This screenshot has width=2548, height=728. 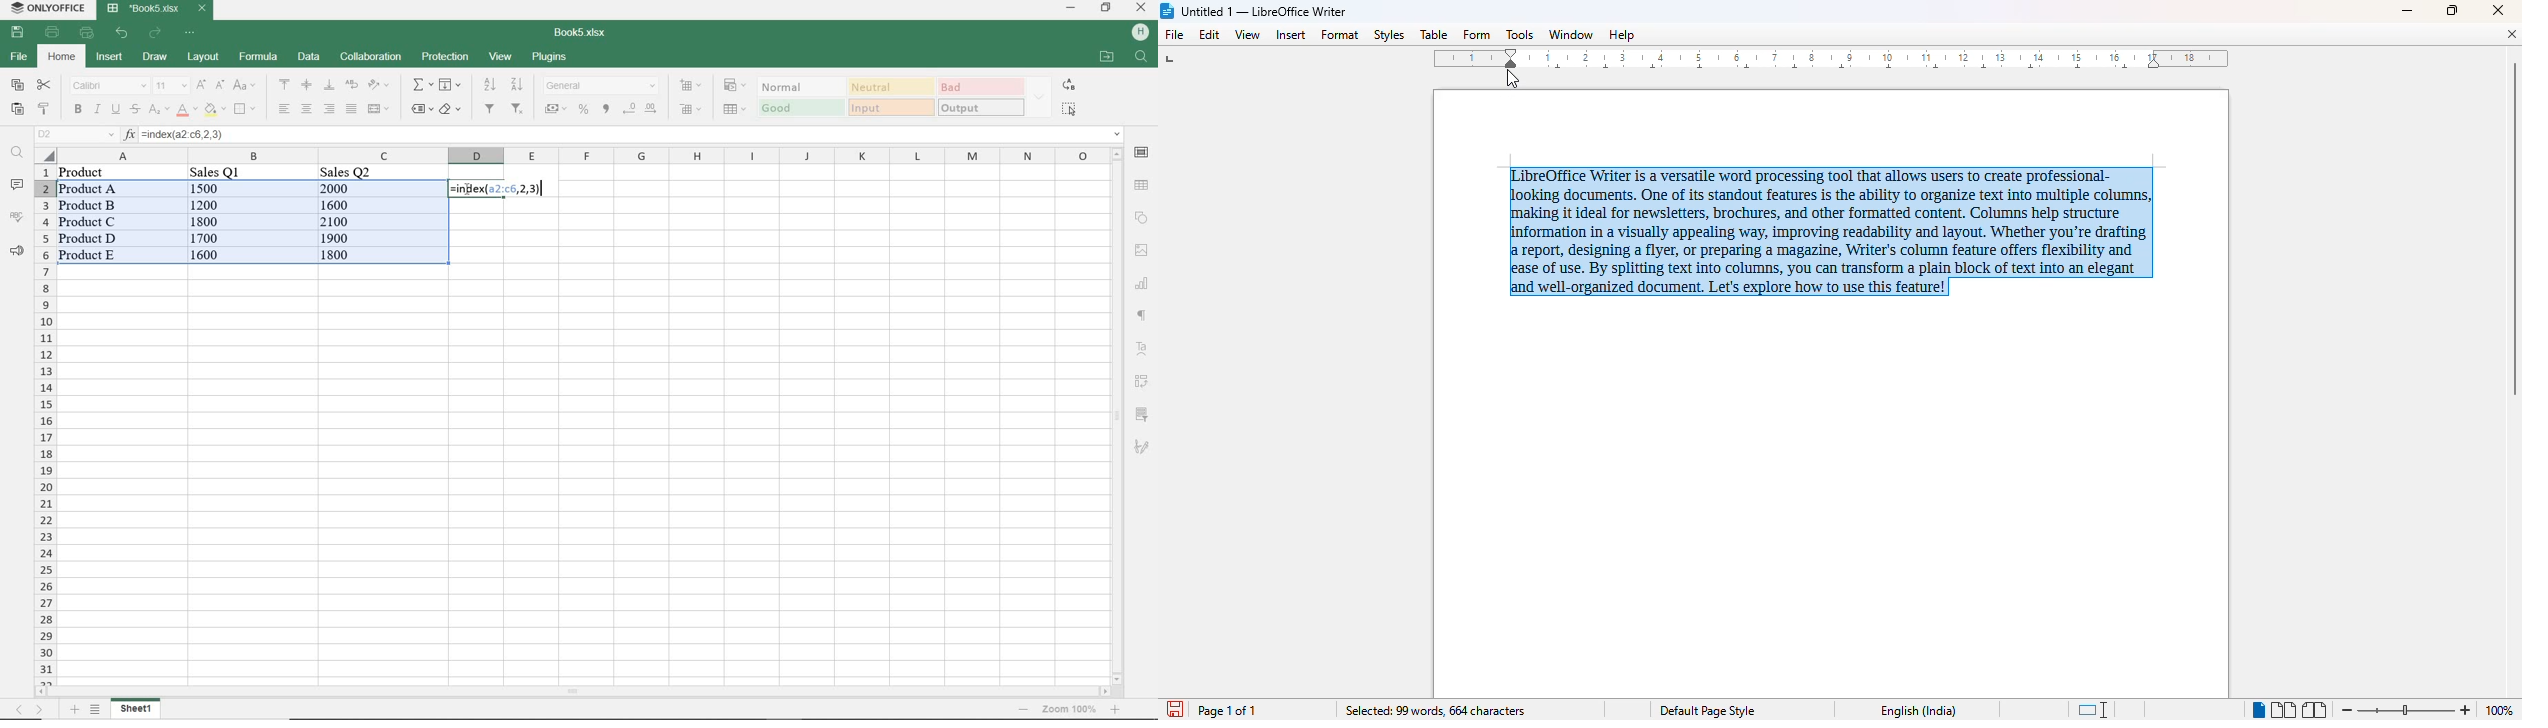 I want to click on formula, so click(x=499, y=189).